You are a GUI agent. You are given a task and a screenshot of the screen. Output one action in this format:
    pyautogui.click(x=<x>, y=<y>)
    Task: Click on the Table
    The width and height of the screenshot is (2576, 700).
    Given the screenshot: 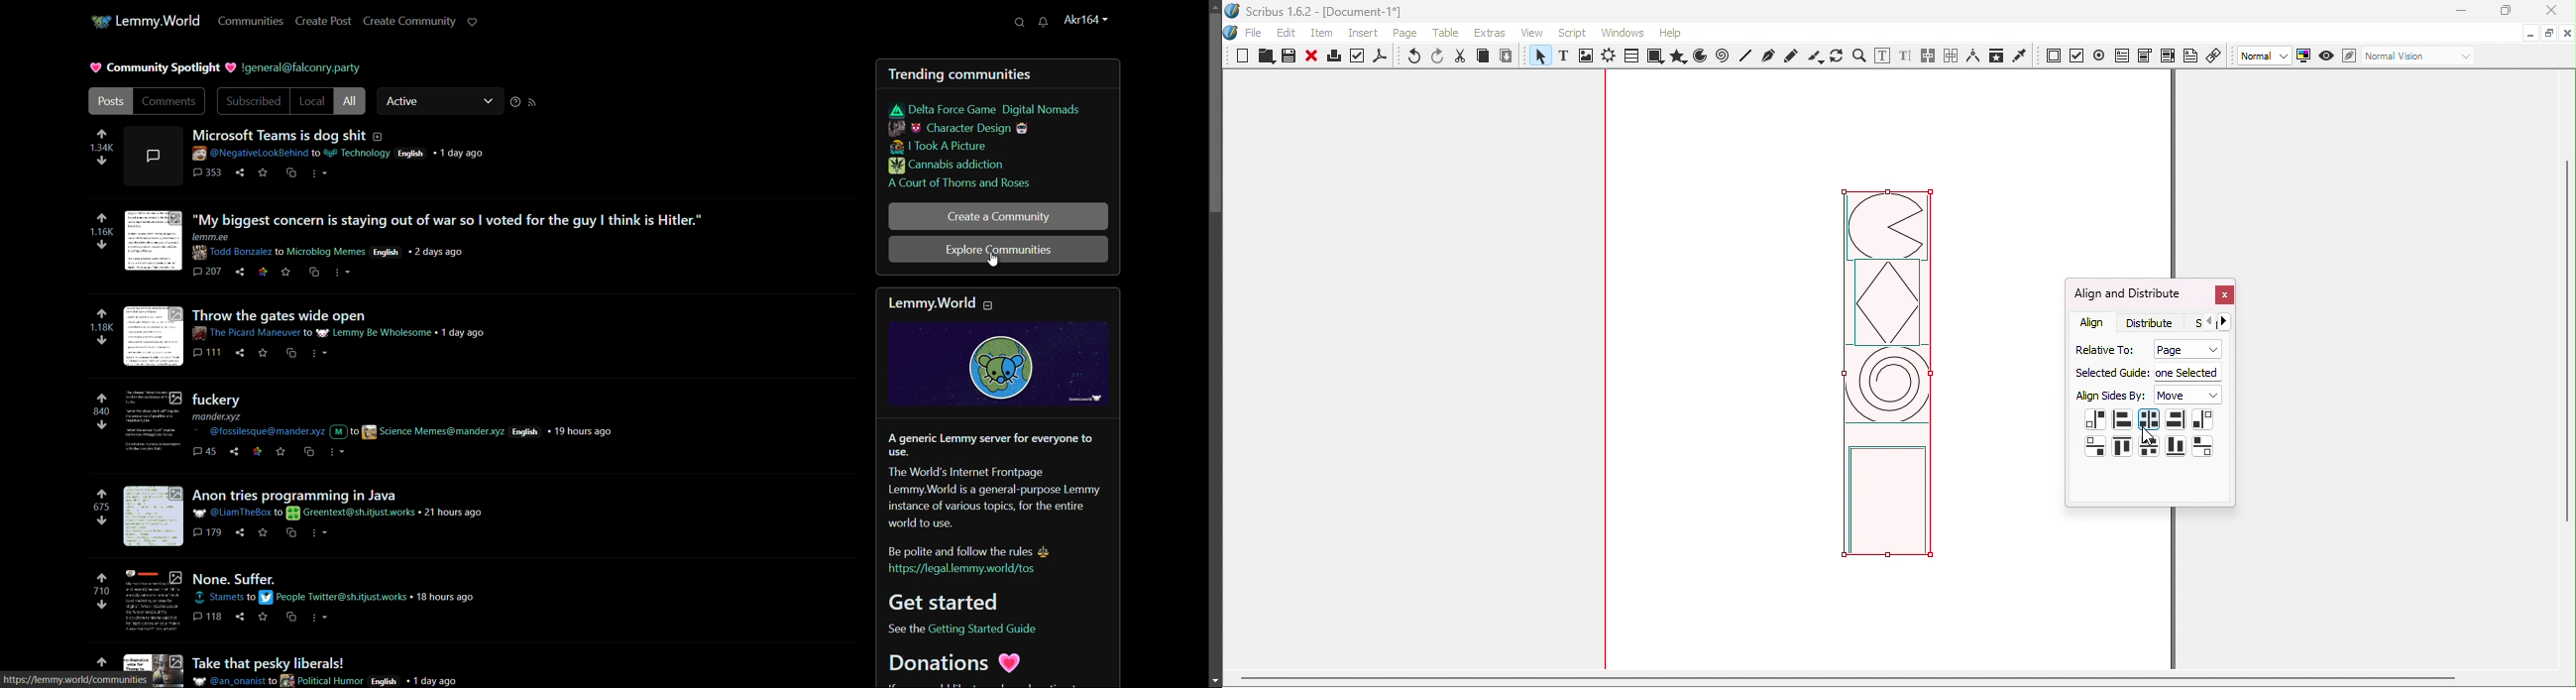 What is the action you would take?
    pyautogui.click(x=1630, y=57)
    